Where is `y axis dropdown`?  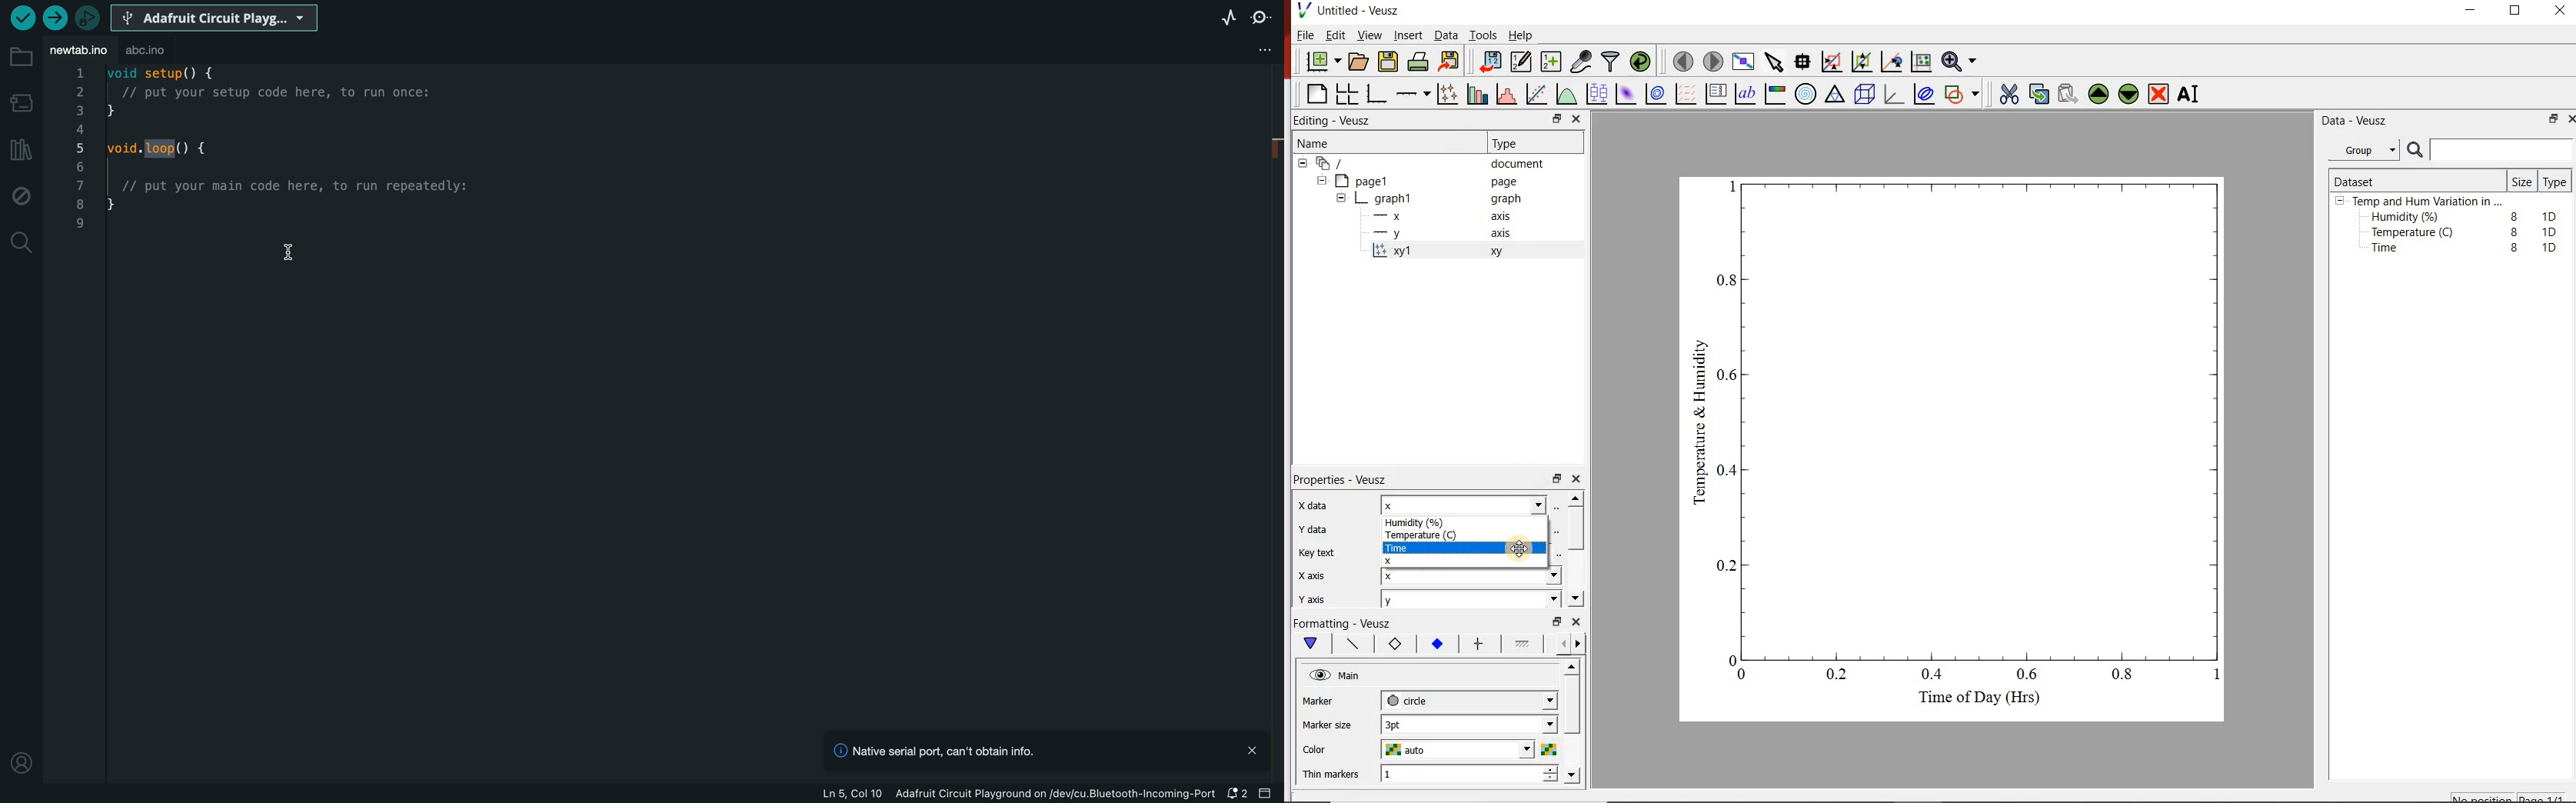 y axis dropdown is located at coordinates (1524, 601).